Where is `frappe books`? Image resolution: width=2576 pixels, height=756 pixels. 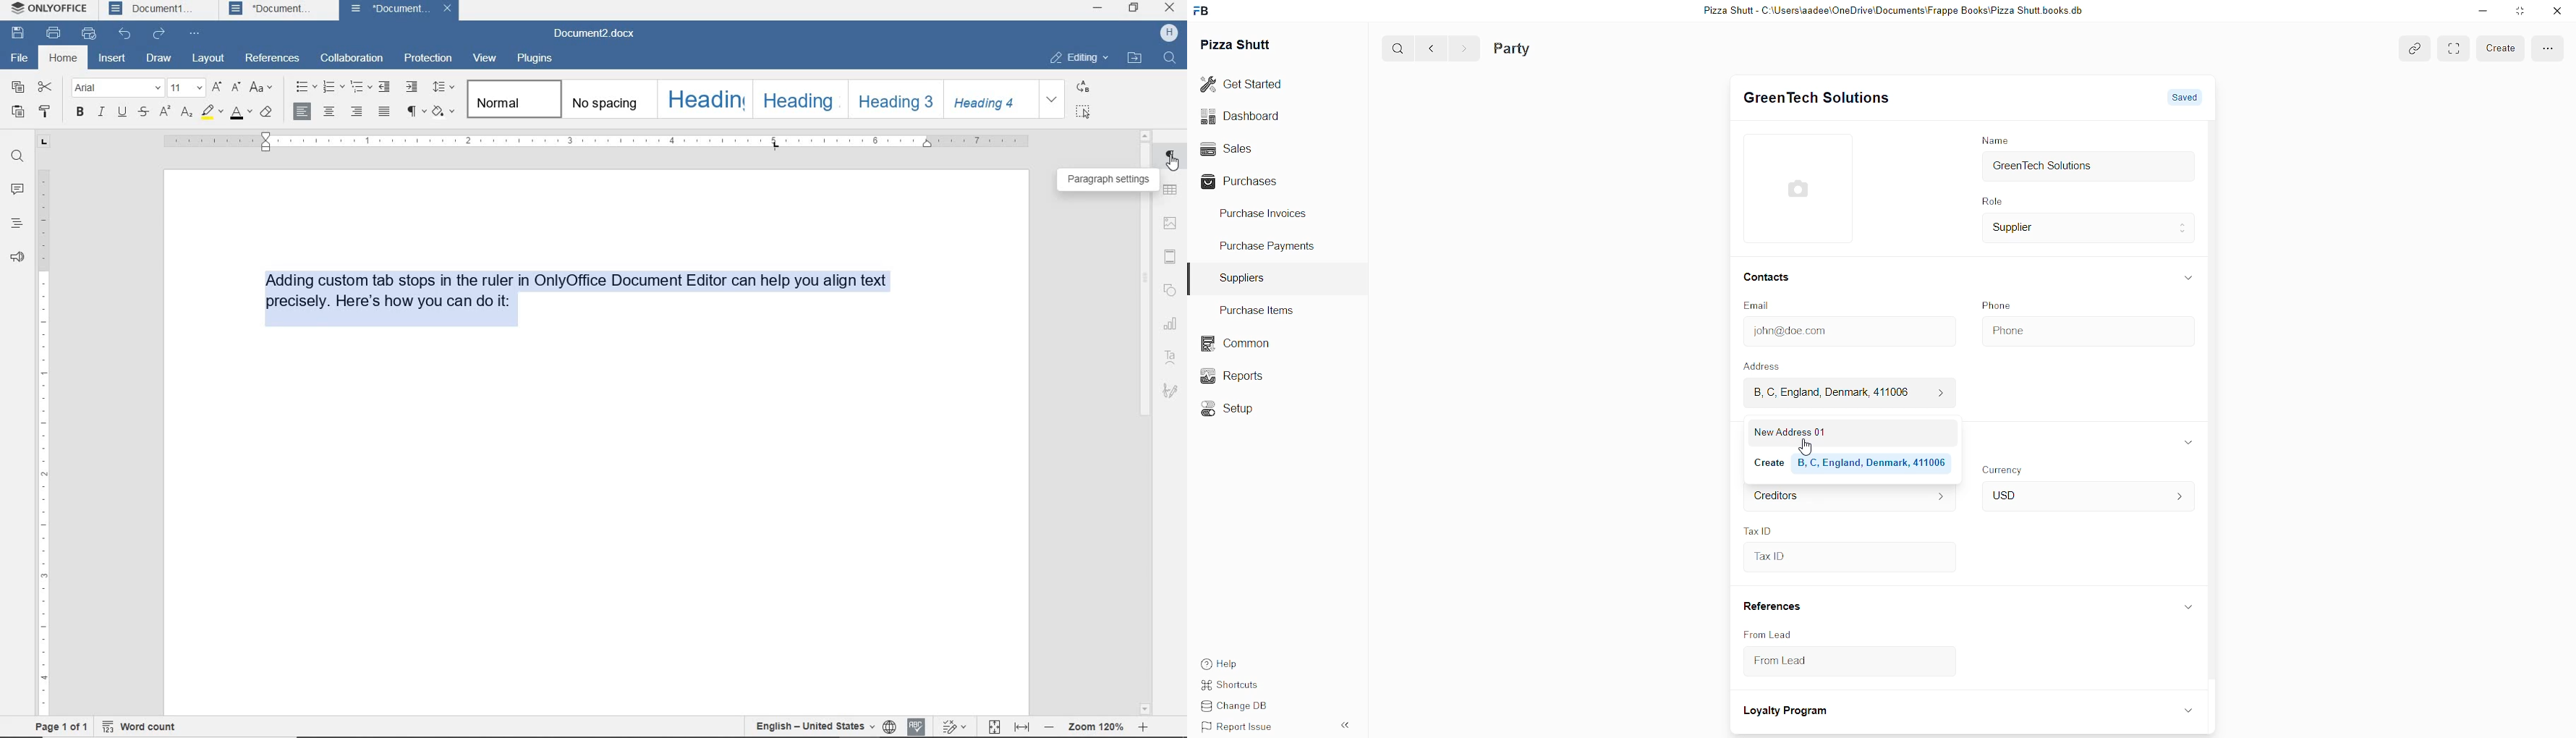 frappe books is located at coordinates (1206, 12).